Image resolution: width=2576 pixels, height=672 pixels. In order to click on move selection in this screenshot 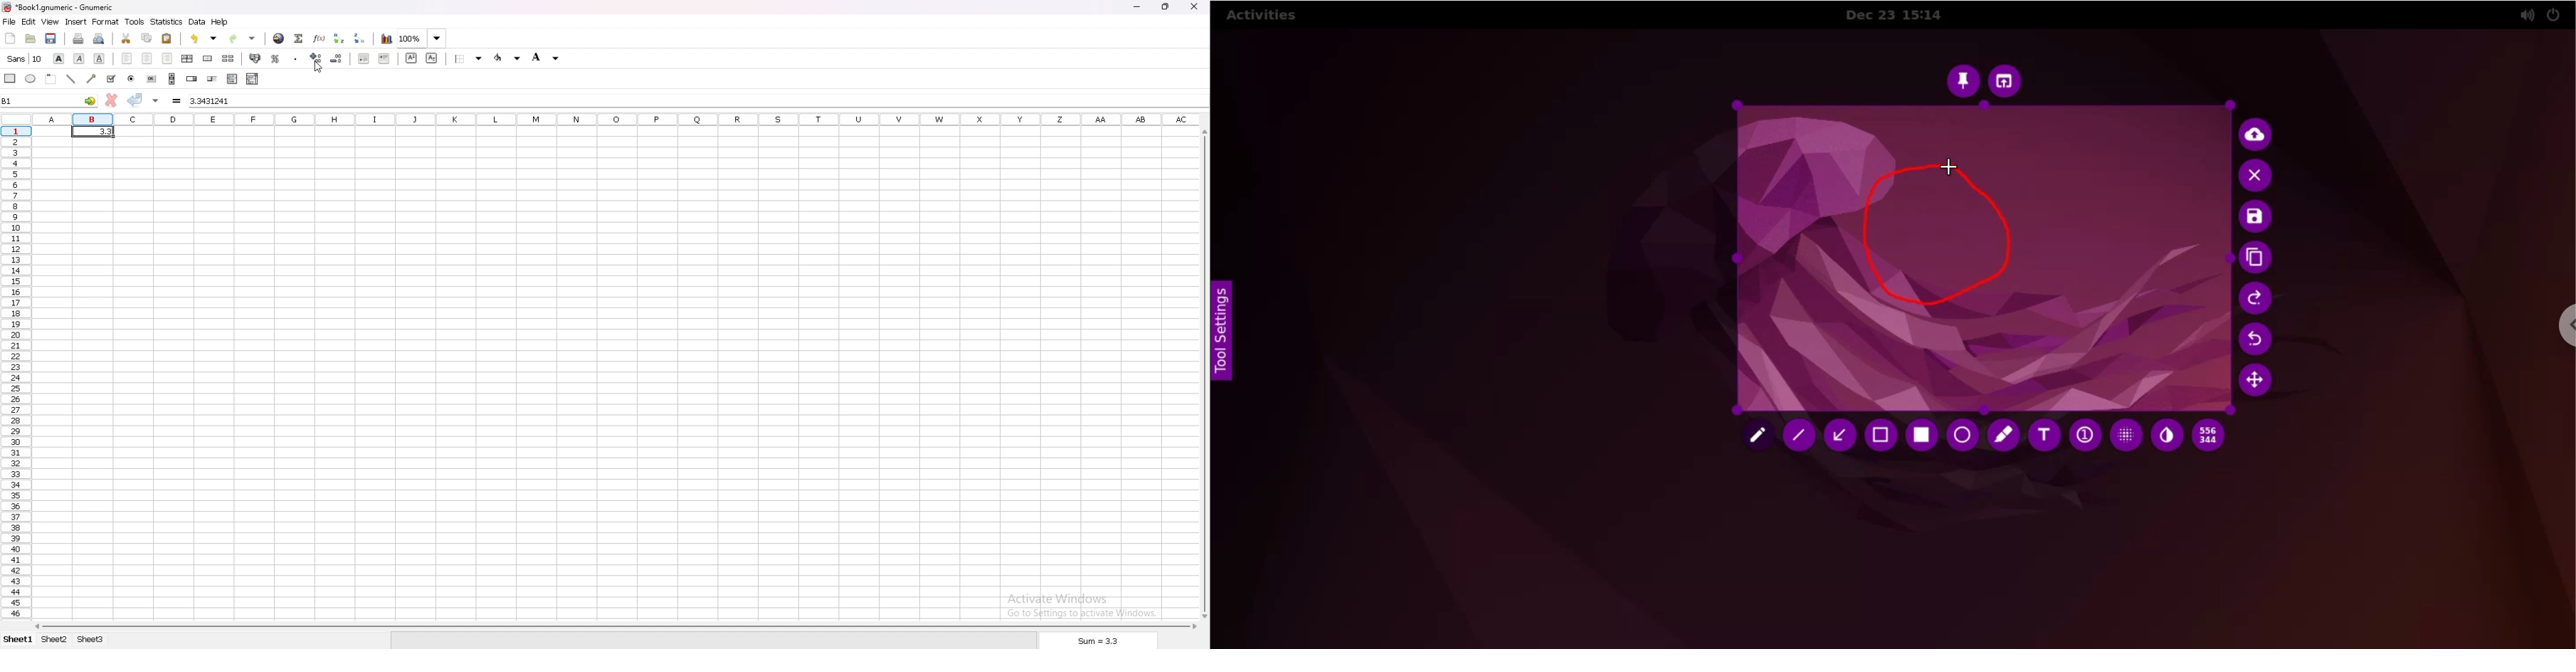, I will do `click(2258, 384)`.